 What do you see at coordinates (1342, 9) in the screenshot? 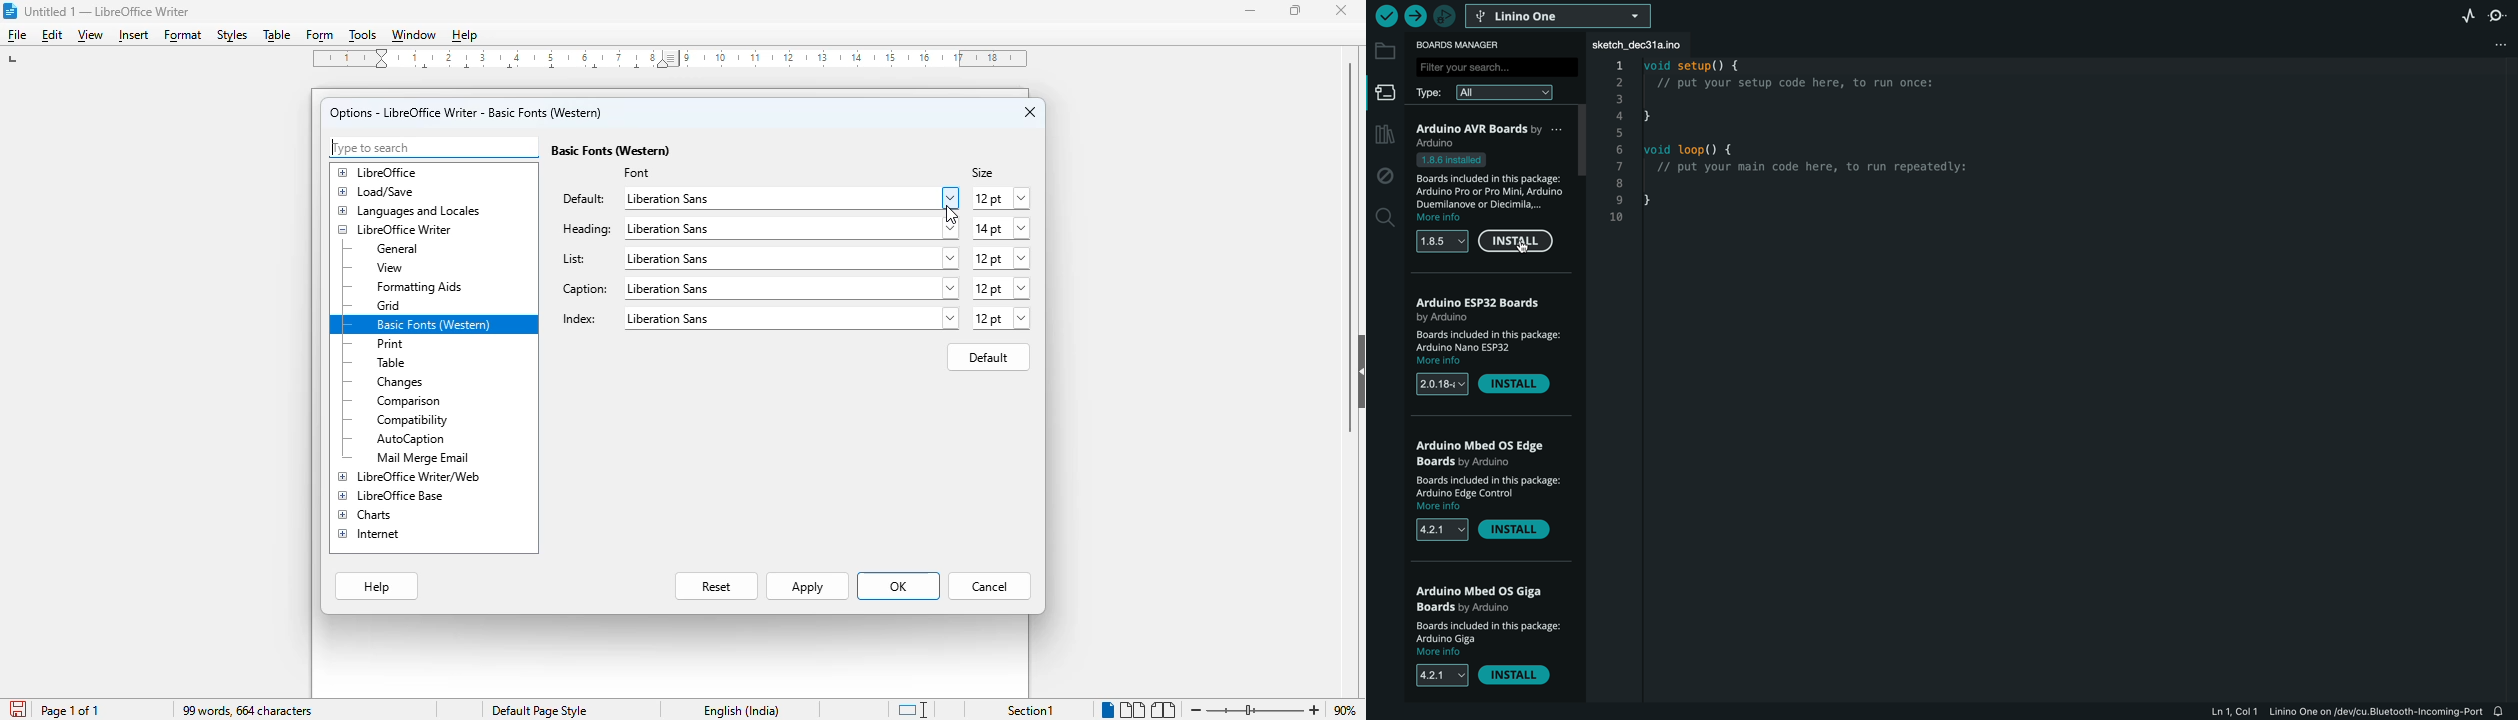
I see `close` at bounding box center [1342, 9].